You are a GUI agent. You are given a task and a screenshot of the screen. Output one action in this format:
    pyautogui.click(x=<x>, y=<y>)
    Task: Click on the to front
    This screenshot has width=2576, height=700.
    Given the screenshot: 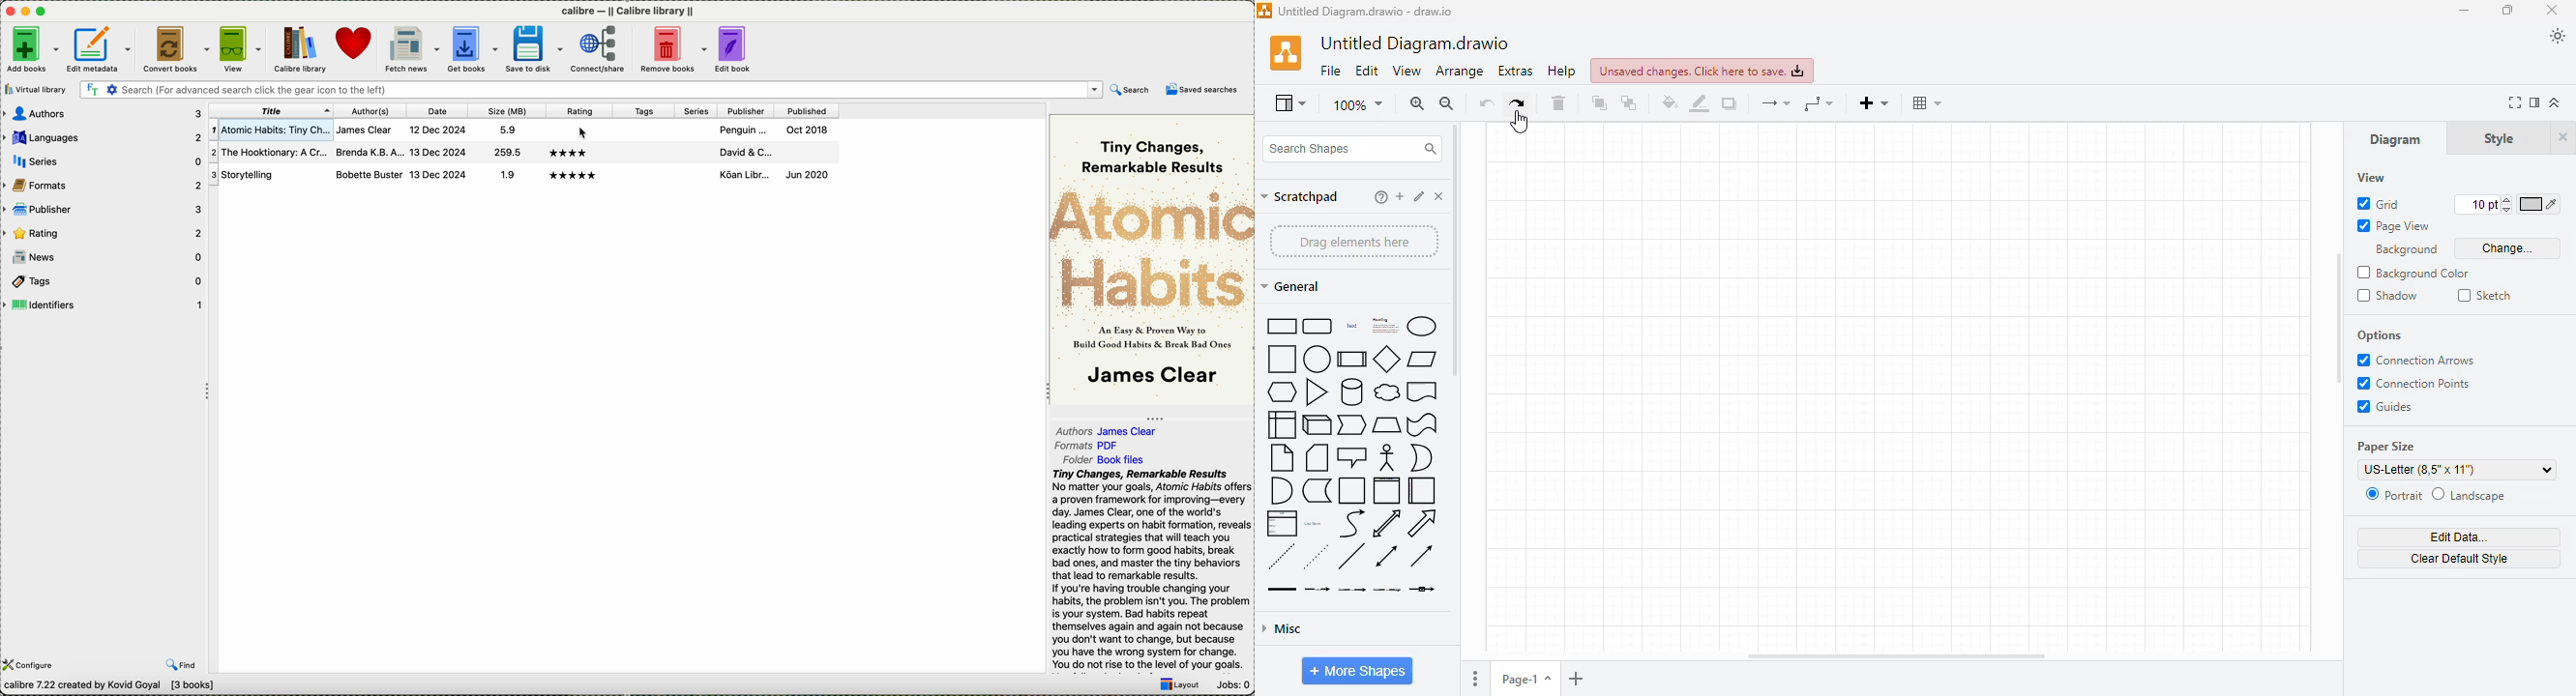 What is the action you would take?
    pyautogui.click(x=1599, y=103)
    